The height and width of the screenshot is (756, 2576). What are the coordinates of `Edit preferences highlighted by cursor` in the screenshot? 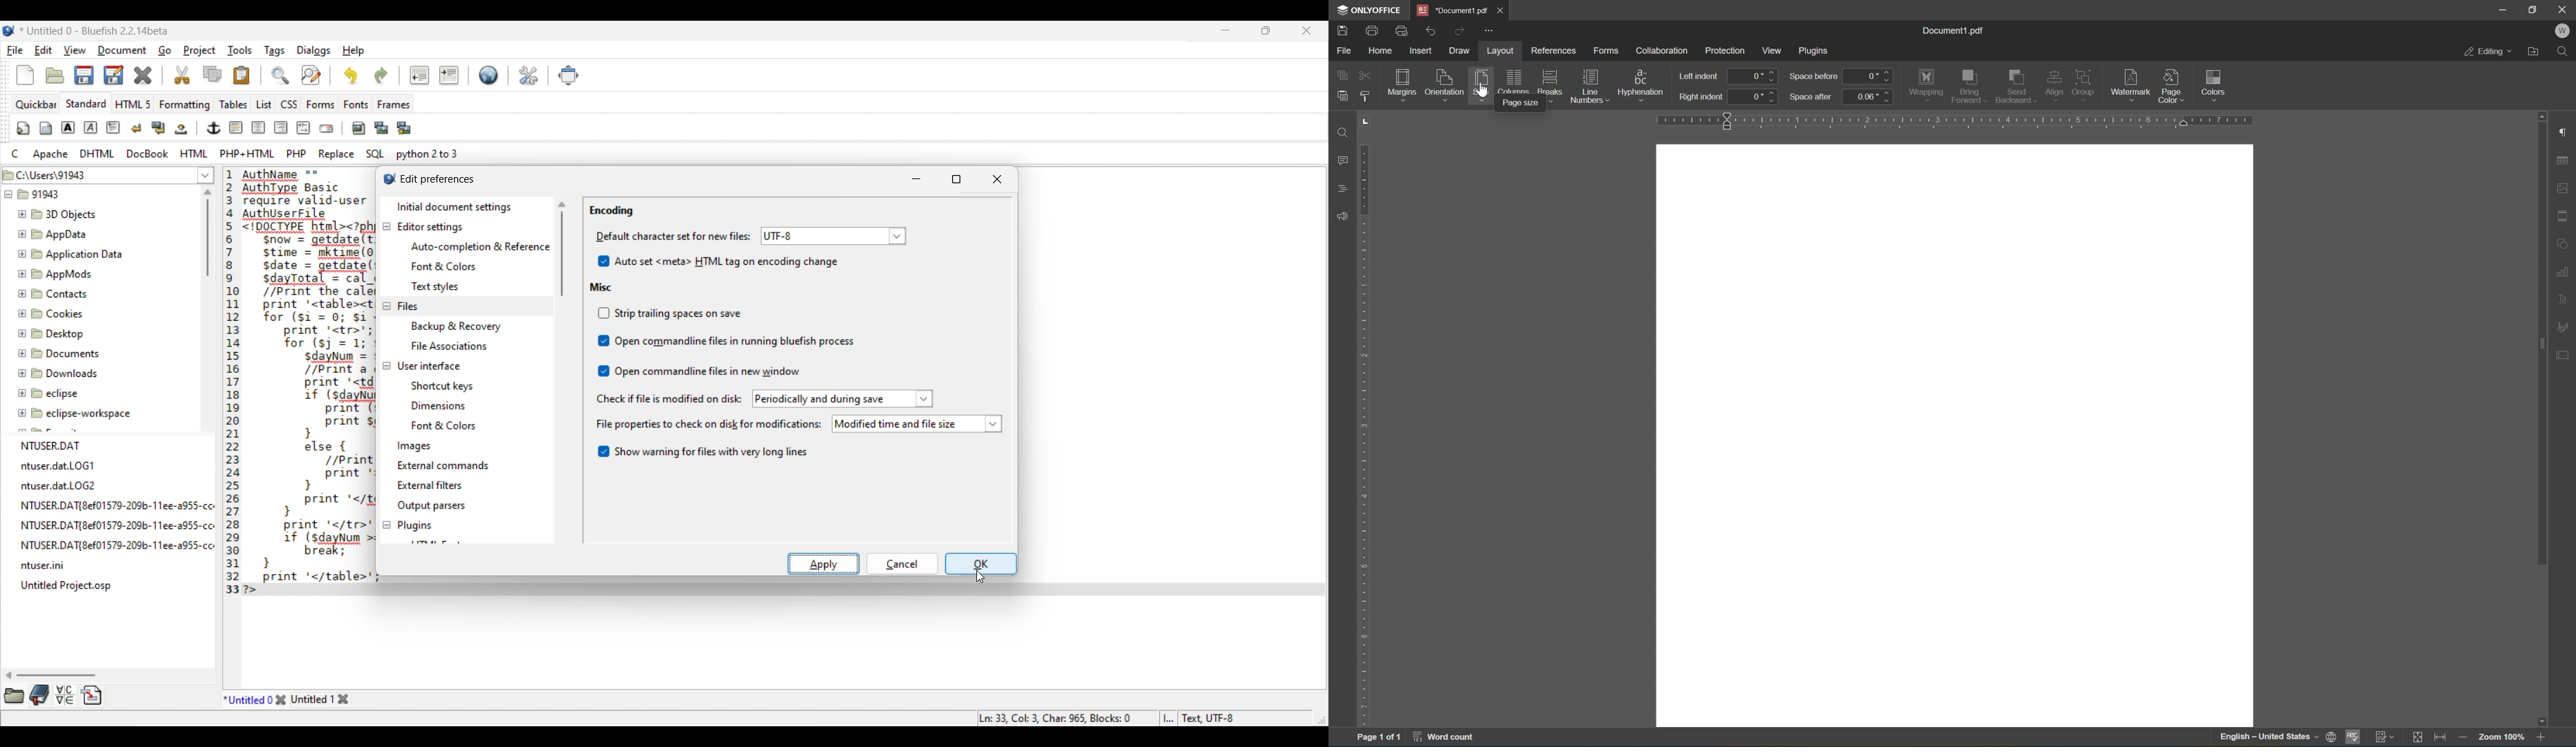 It's located at (529, 75).